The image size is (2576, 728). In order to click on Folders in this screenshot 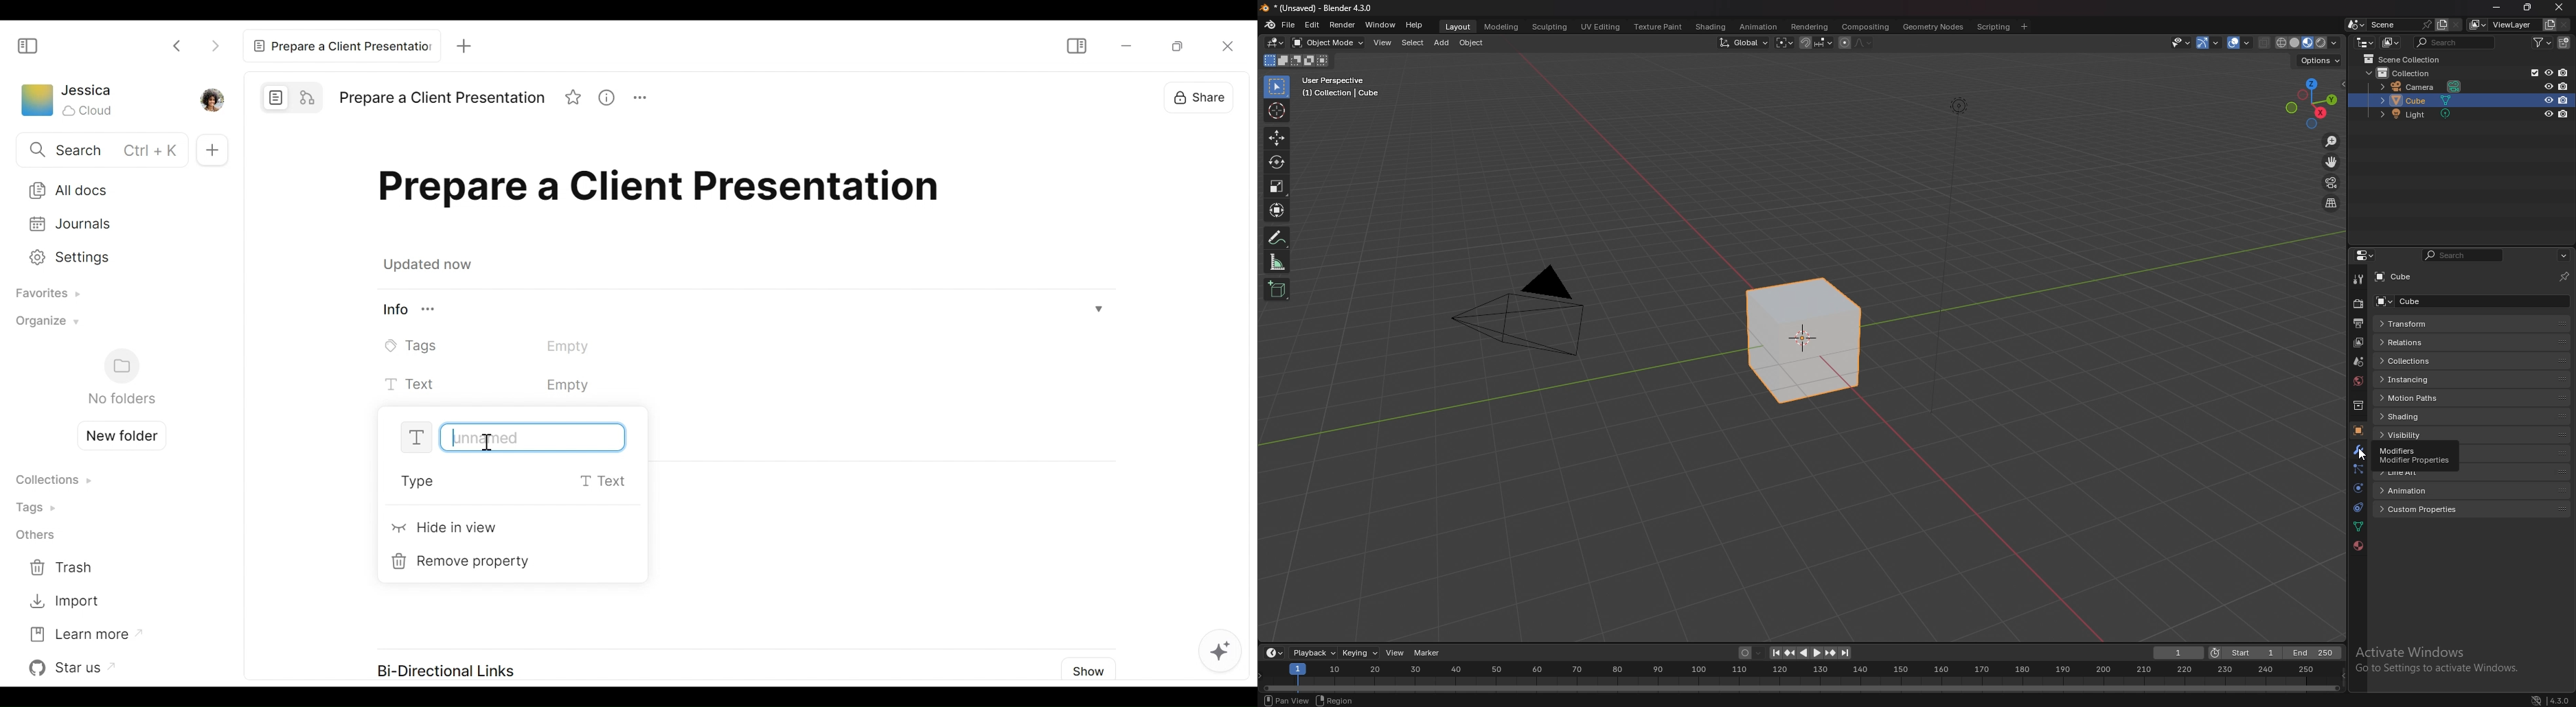, I will do `click(121, 378)`.